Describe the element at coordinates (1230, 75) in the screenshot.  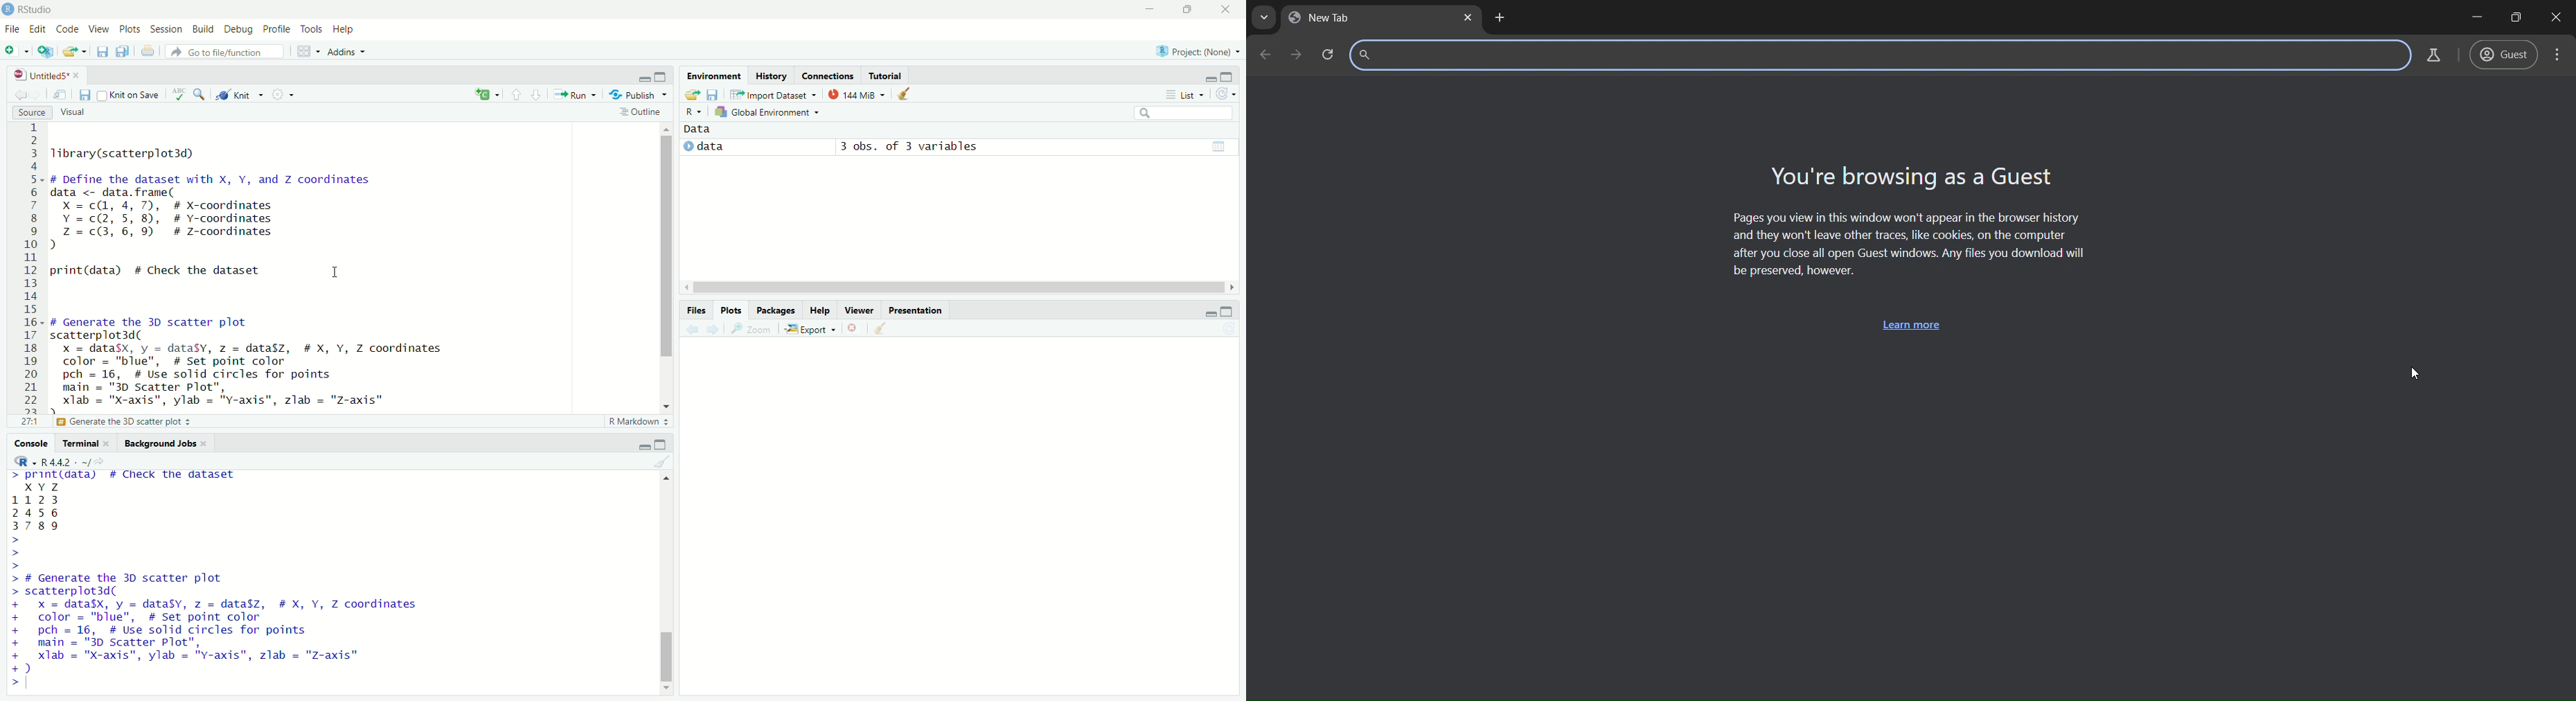
I see `maximize` at that location.